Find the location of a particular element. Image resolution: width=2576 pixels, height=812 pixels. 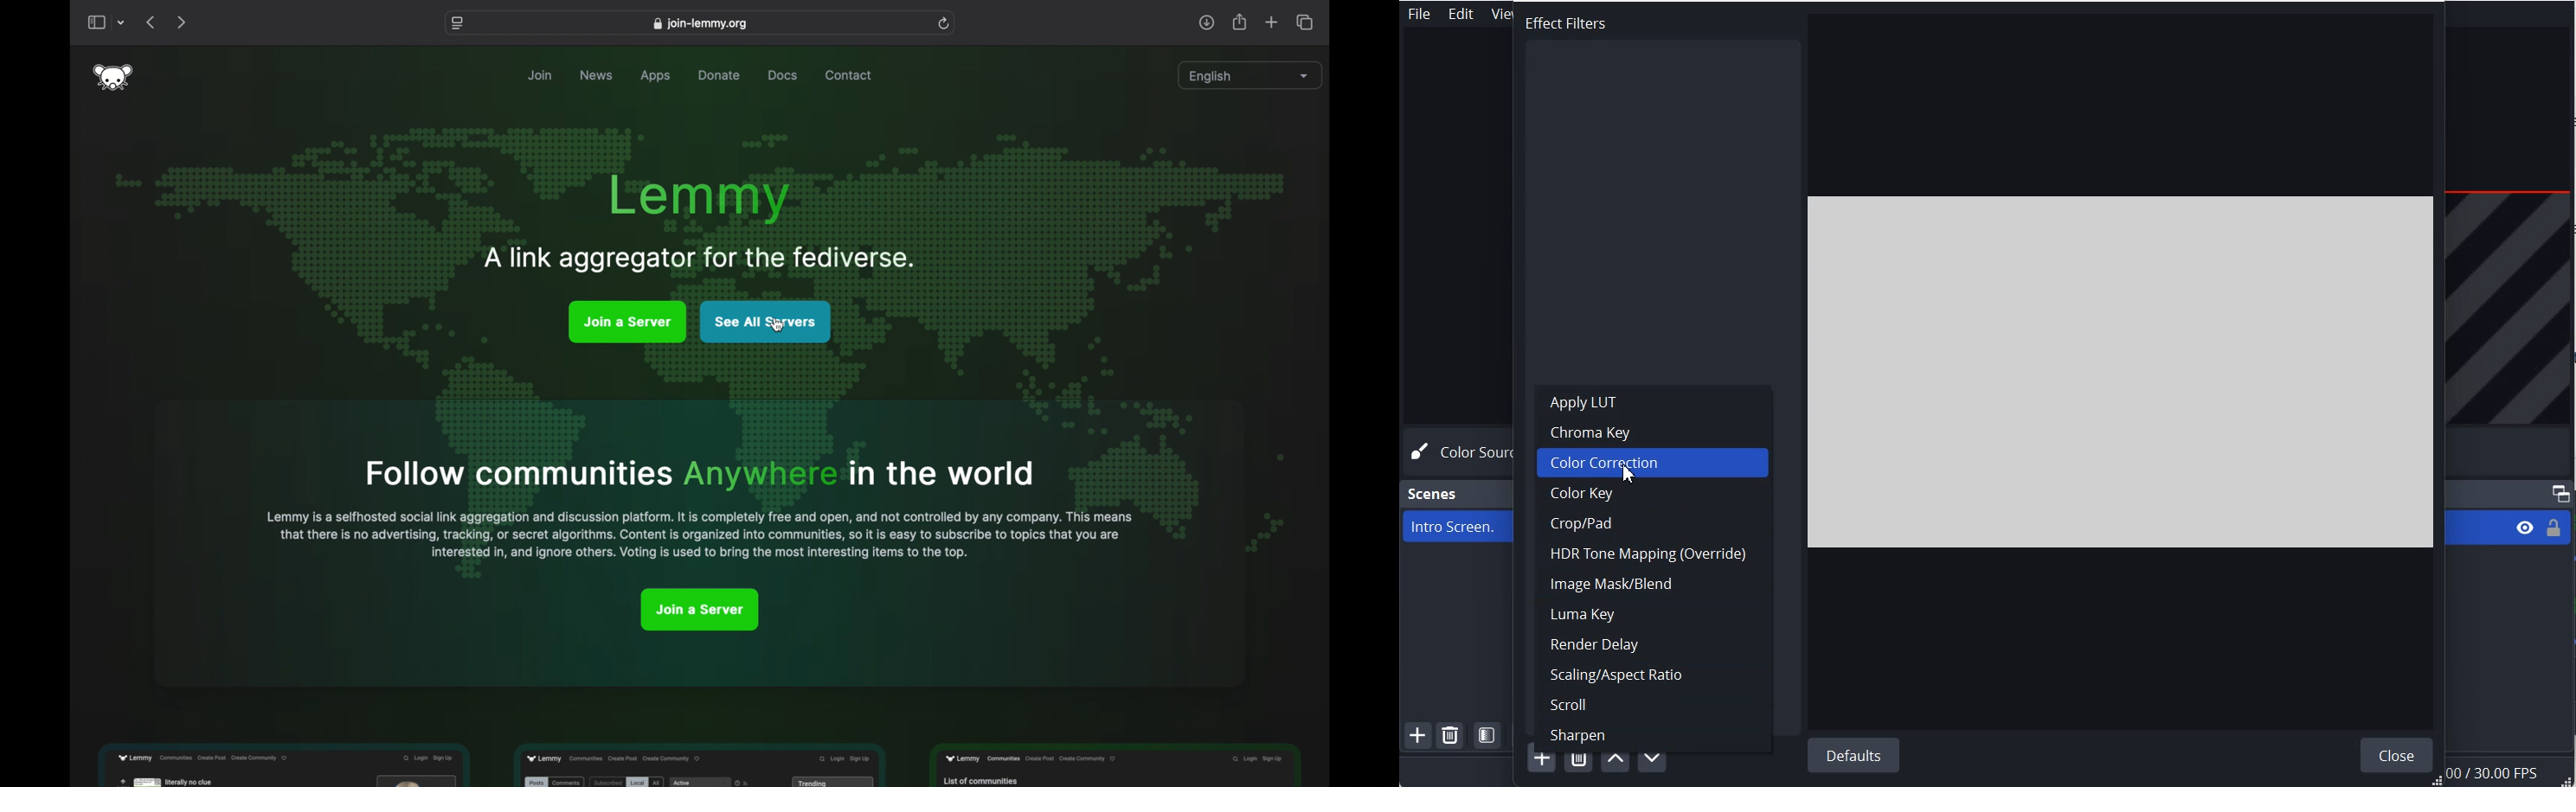

cursor is located at coordinates (779, 326).